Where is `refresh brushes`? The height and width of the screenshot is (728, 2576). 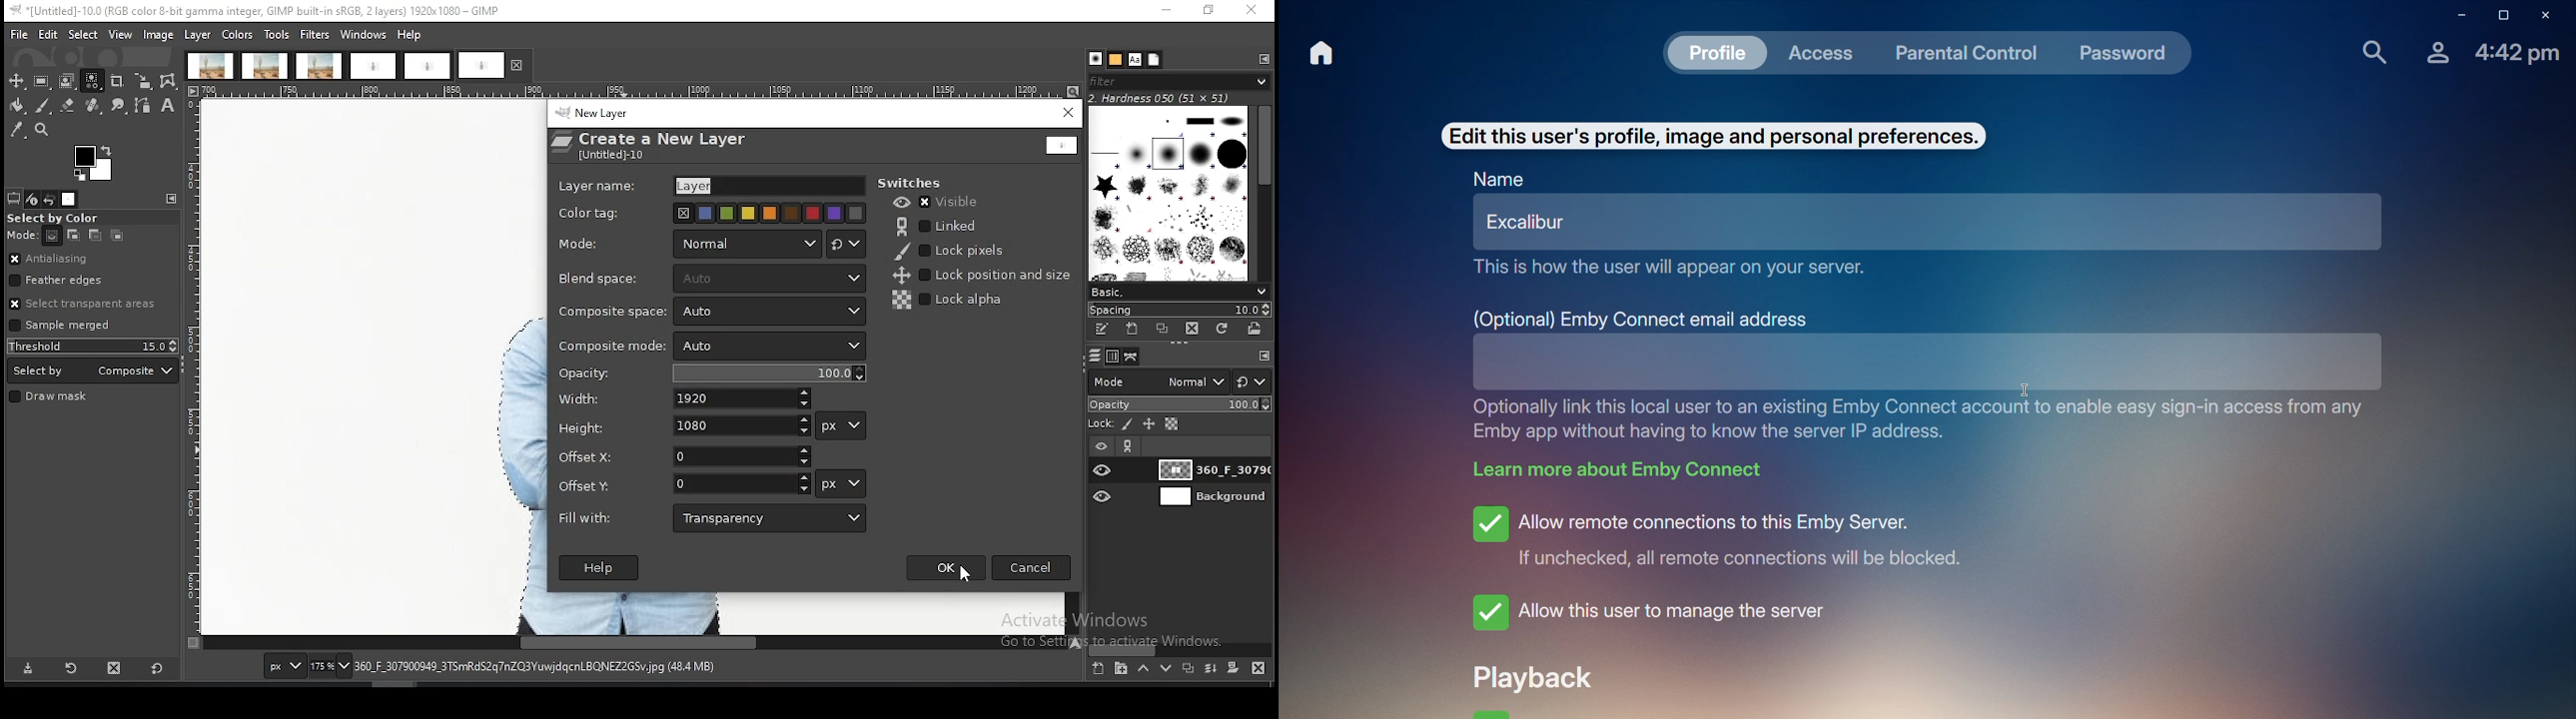 refresh brushes is located at coordinates (1220, 330).